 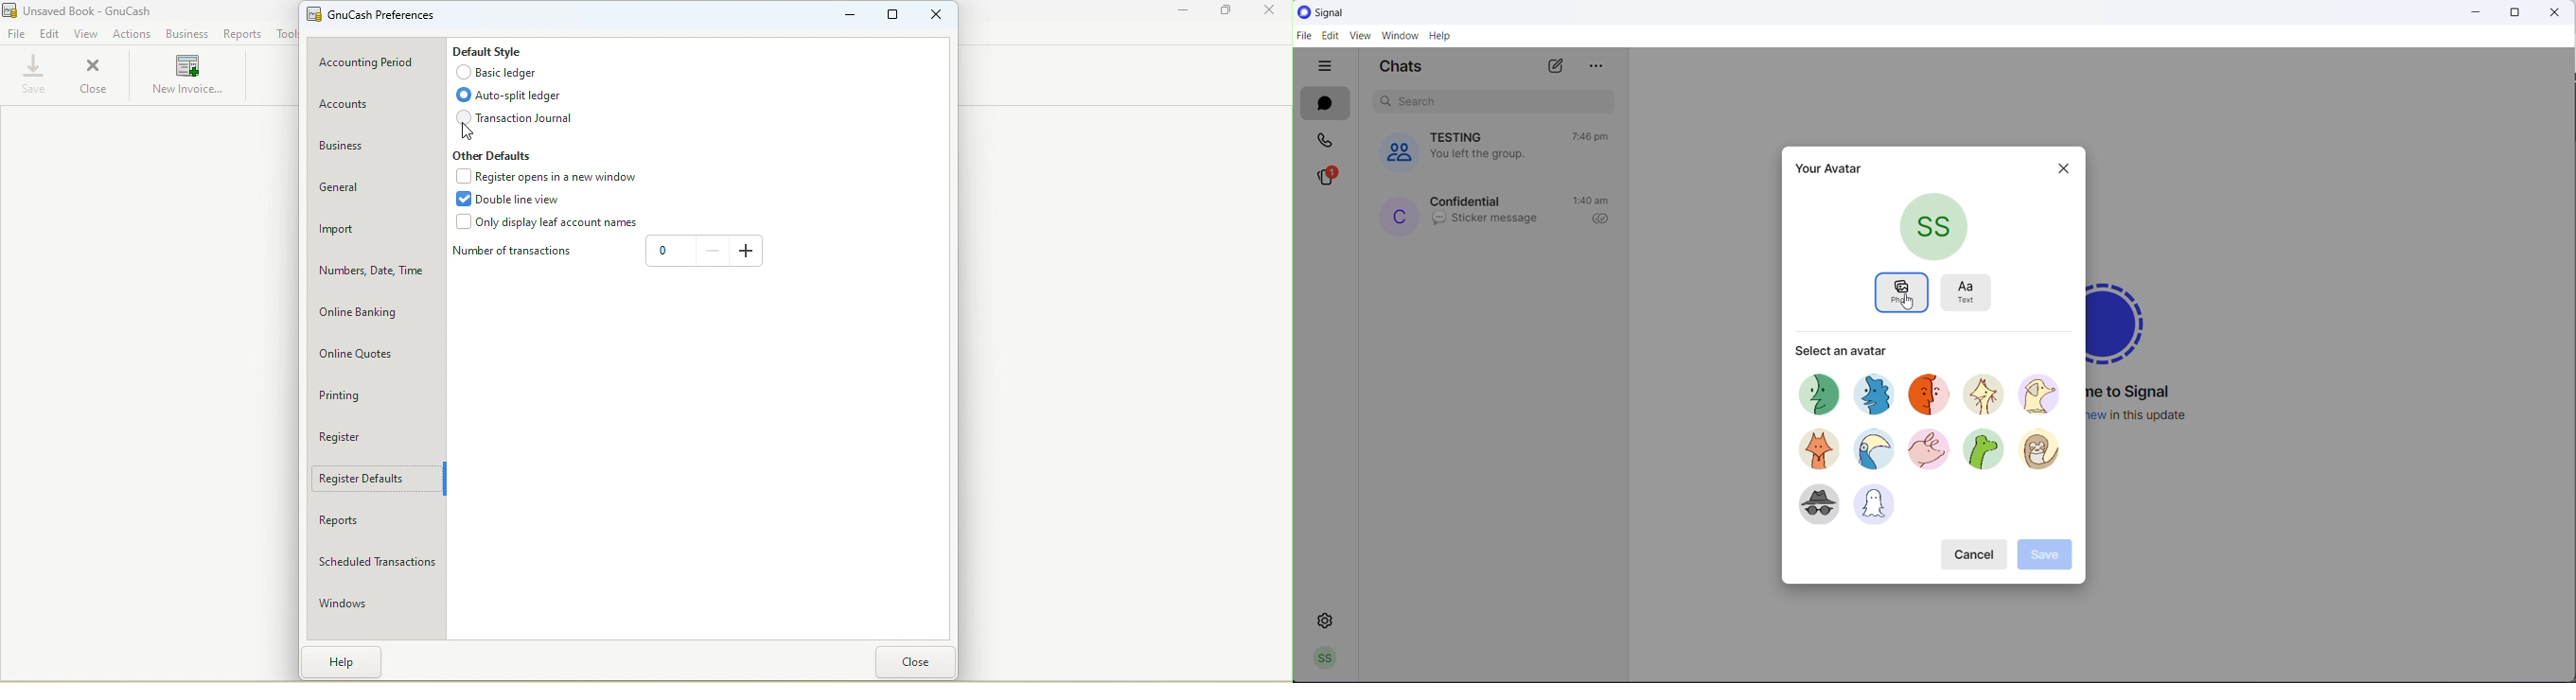 What do you see at coordinates (517, 96) in the screenshot?
I see `Auto-split ledger` at bounding box center [517, 96].